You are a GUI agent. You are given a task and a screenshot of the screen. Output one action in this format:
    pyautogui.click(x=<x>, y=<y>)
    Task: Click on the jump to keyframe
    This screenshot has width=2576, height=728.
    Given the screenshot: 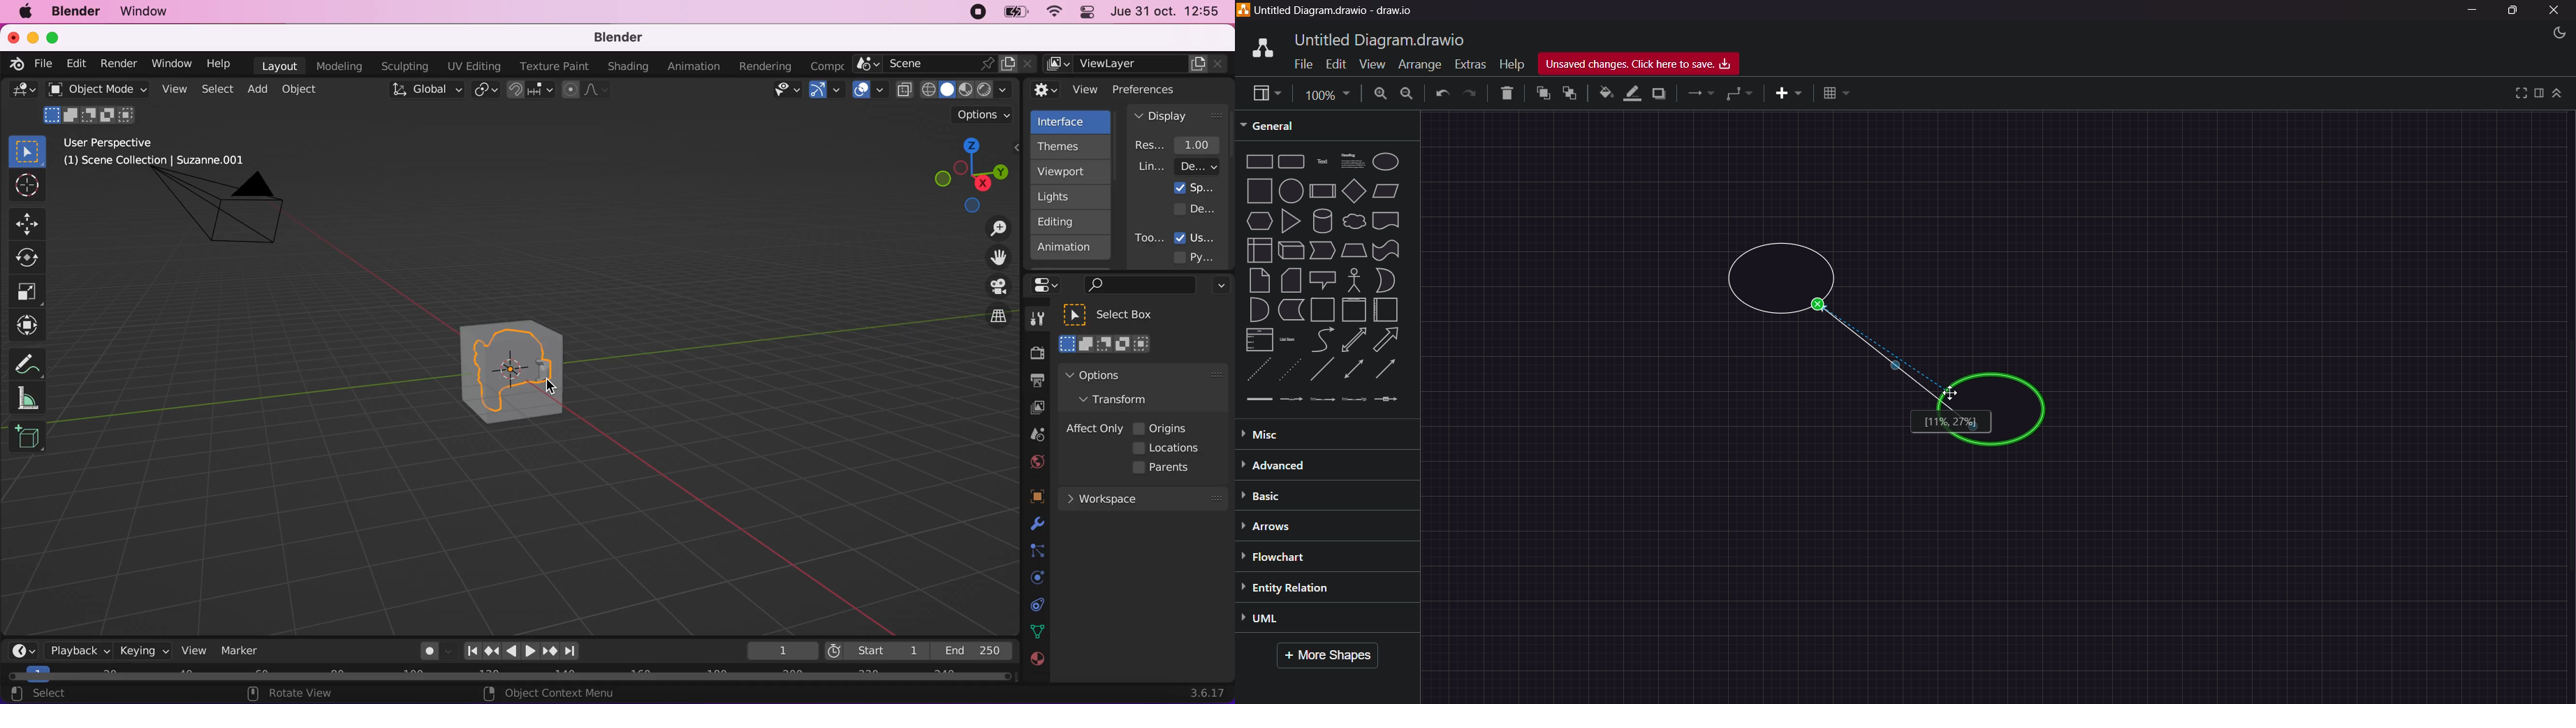 What is the action you would take?
    pyautogui.click(x=551, y=653)
    